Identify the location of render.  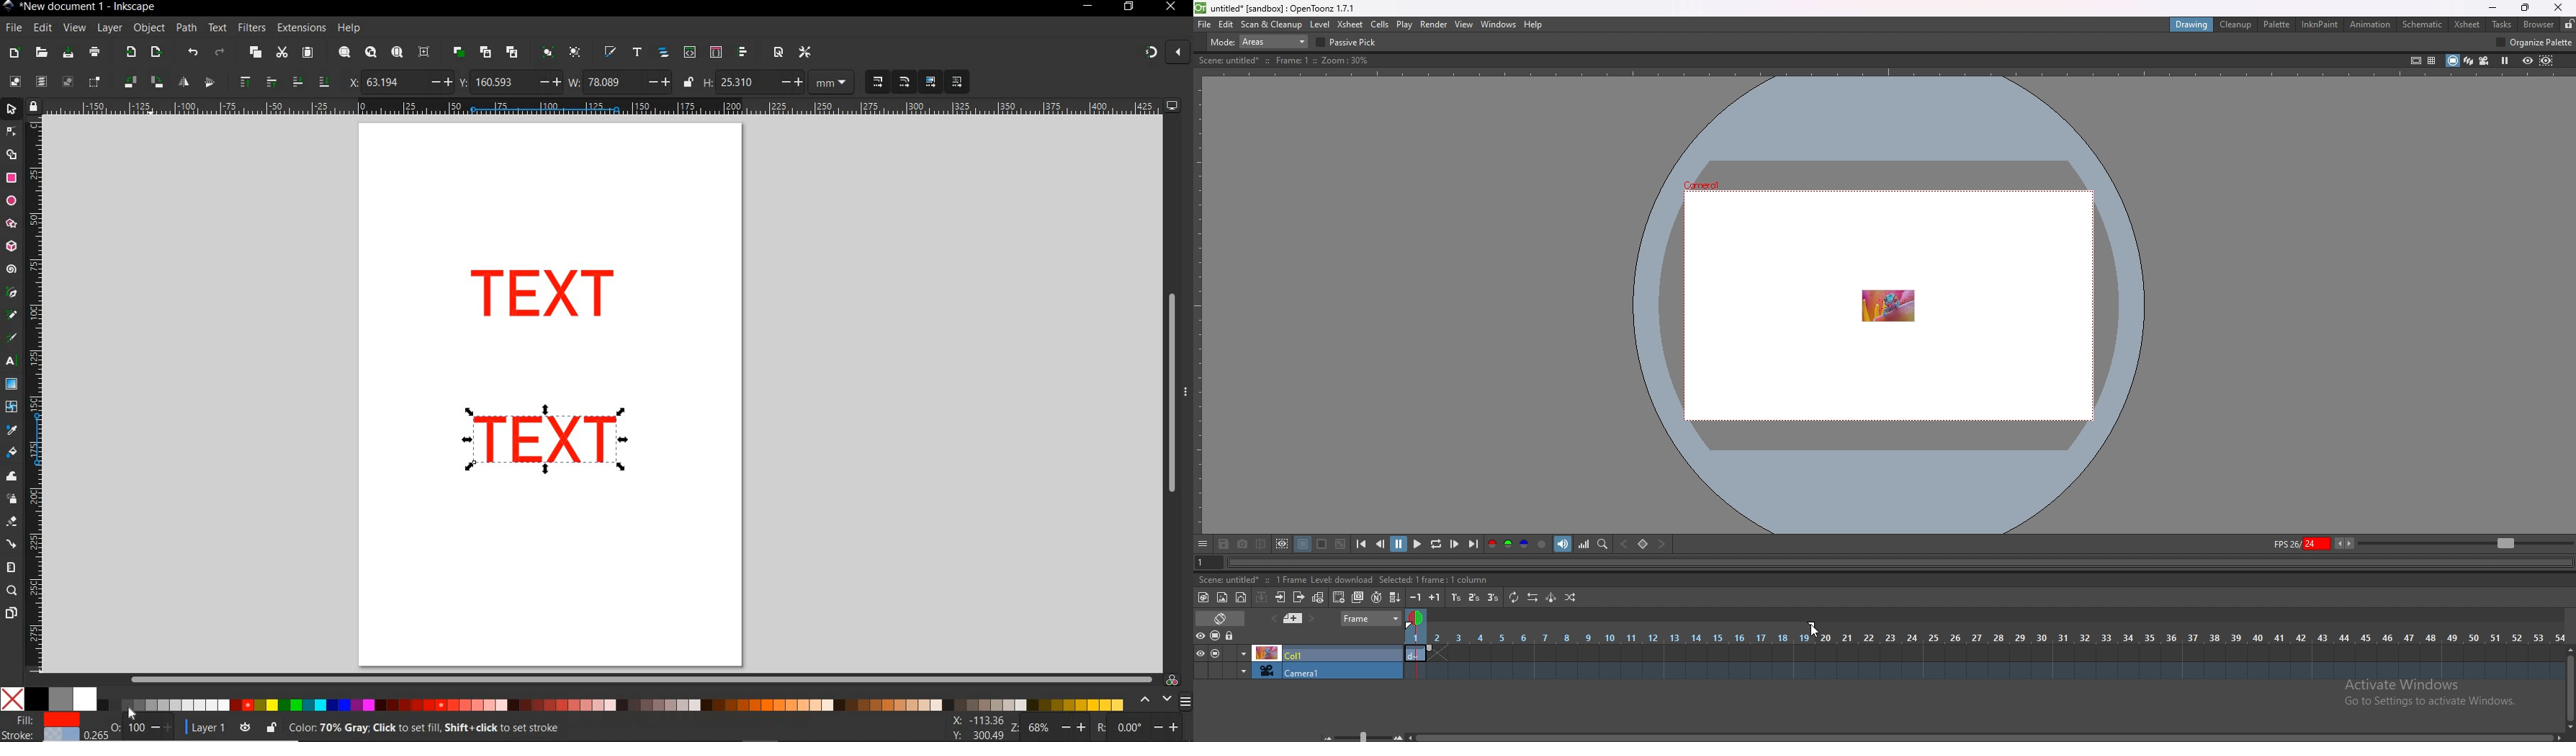
(1435, 24).